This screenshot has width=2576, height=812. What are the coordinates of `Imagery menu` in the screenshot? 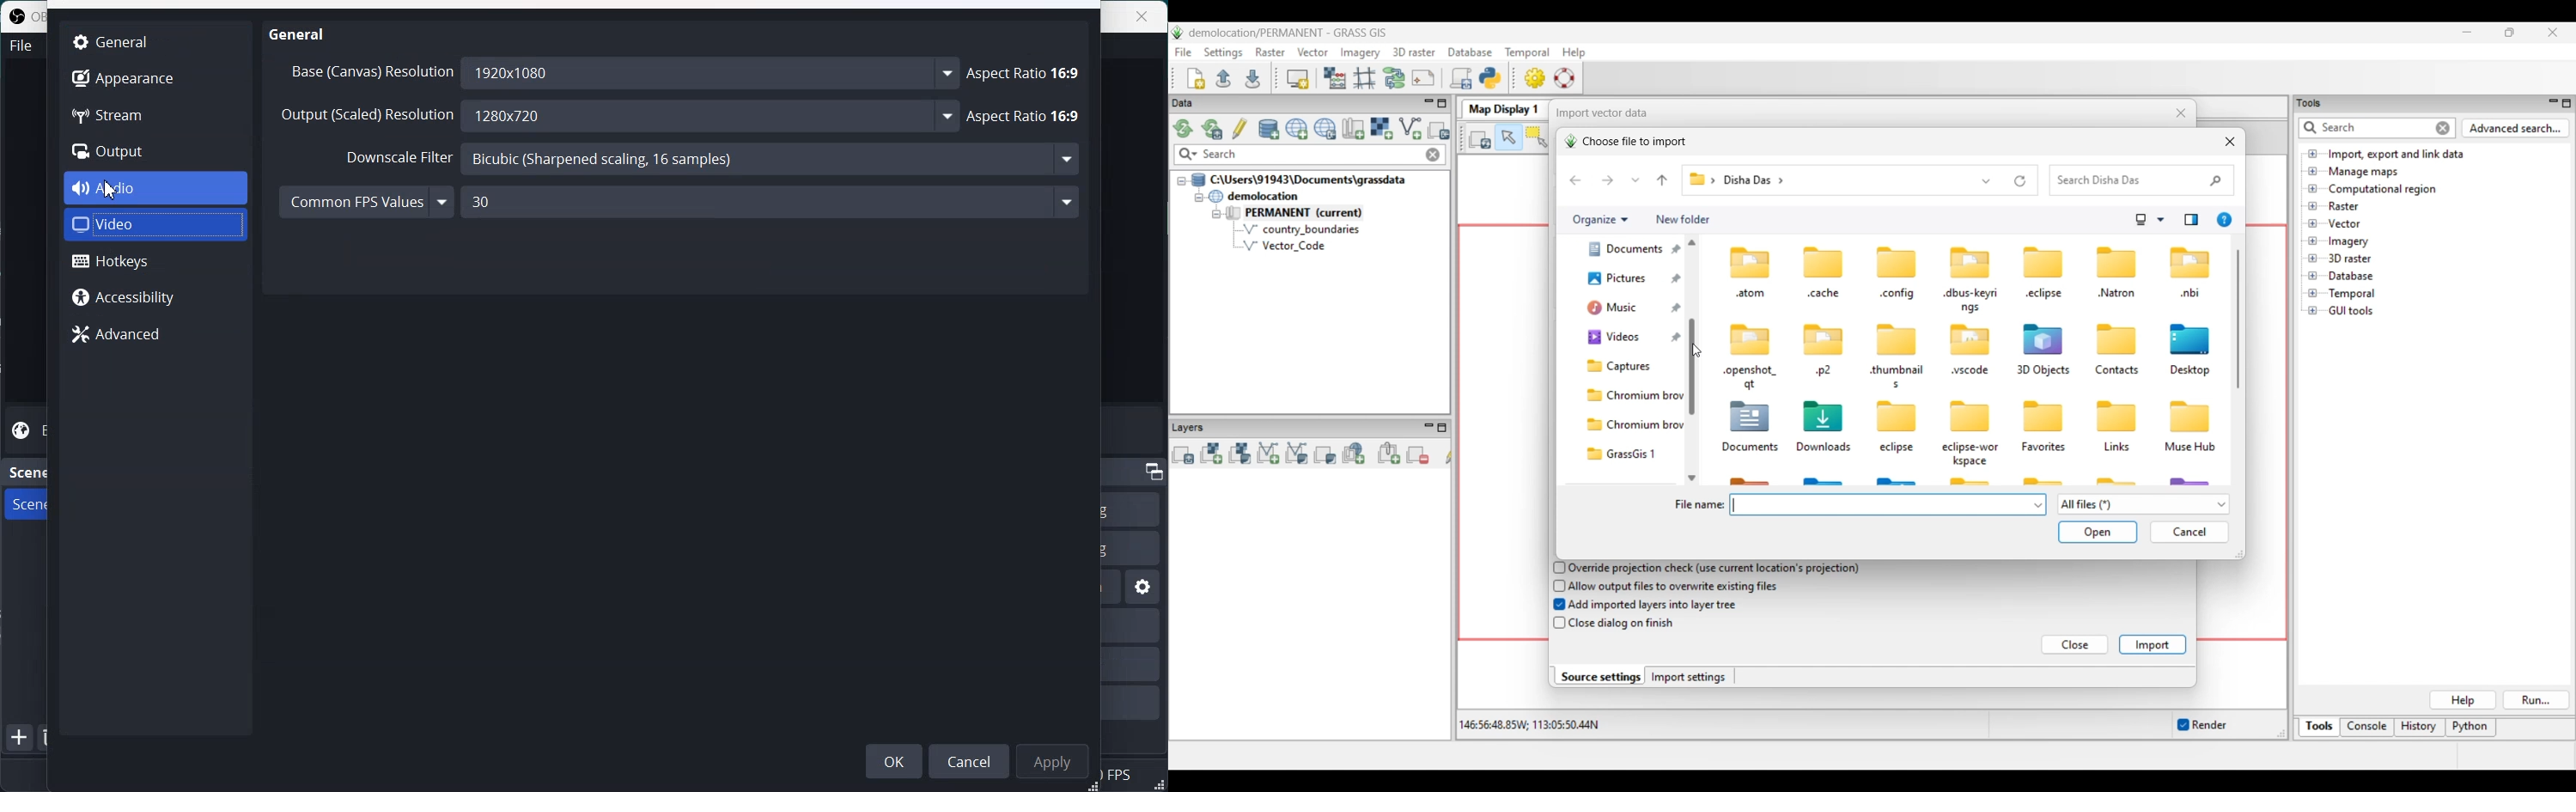 It's located at (1361, 53).